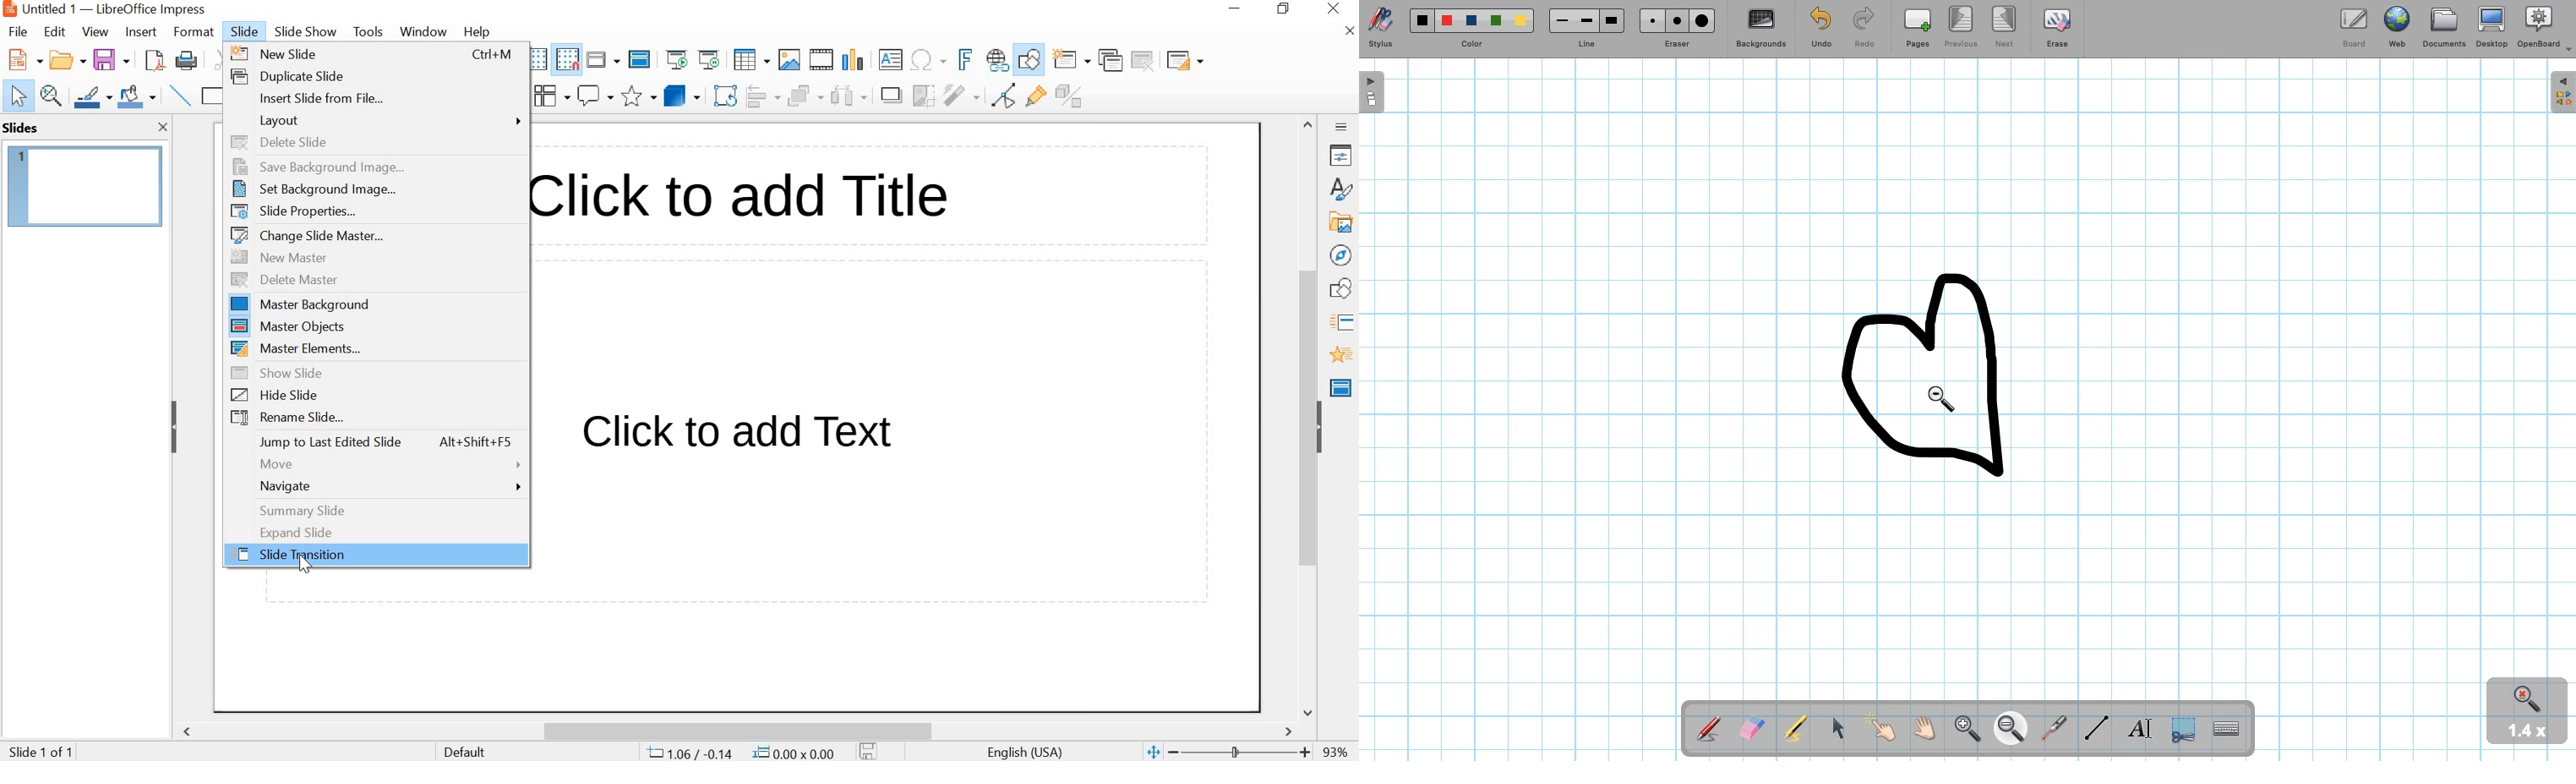  What do you see at coordinates (1030, 61) in the screenshot?
I see `Show draw functions` at bounding box center [1030, 61].